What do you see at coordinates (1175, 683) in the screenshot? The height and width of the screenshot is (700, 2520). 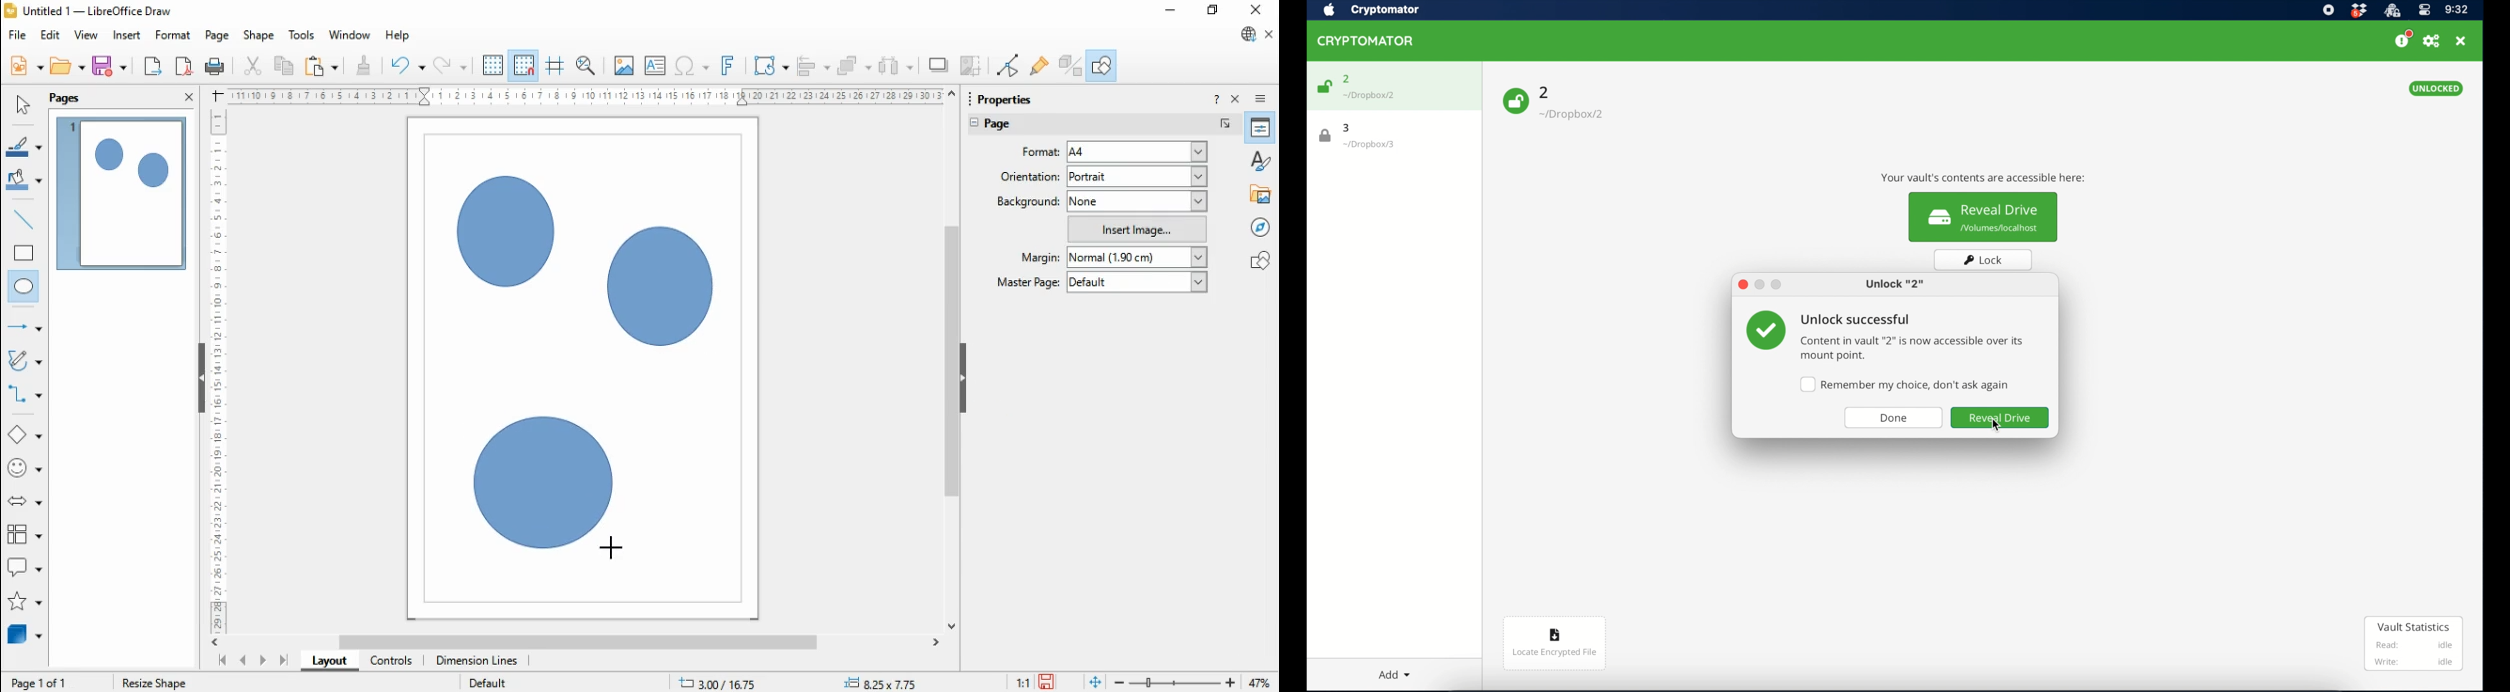 I see `zoom slider` at bounding box center [1175, 683].